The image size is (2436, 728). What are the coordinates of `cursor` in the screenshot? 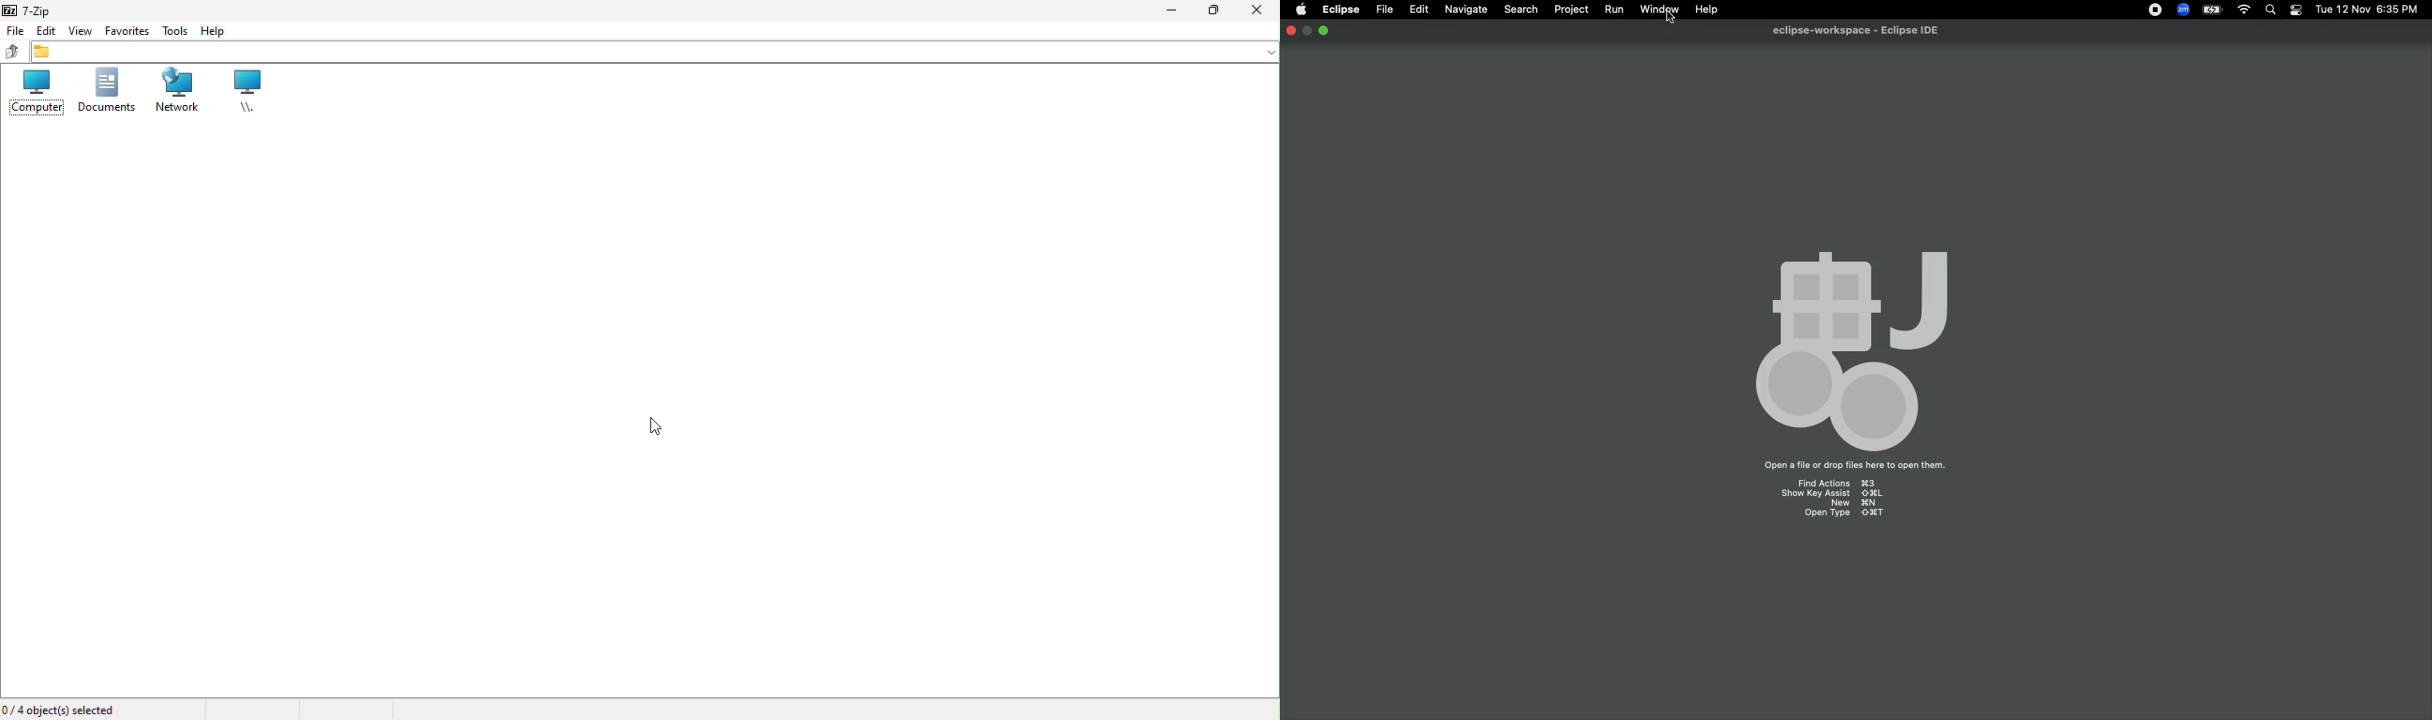 It's located at (651, 424).